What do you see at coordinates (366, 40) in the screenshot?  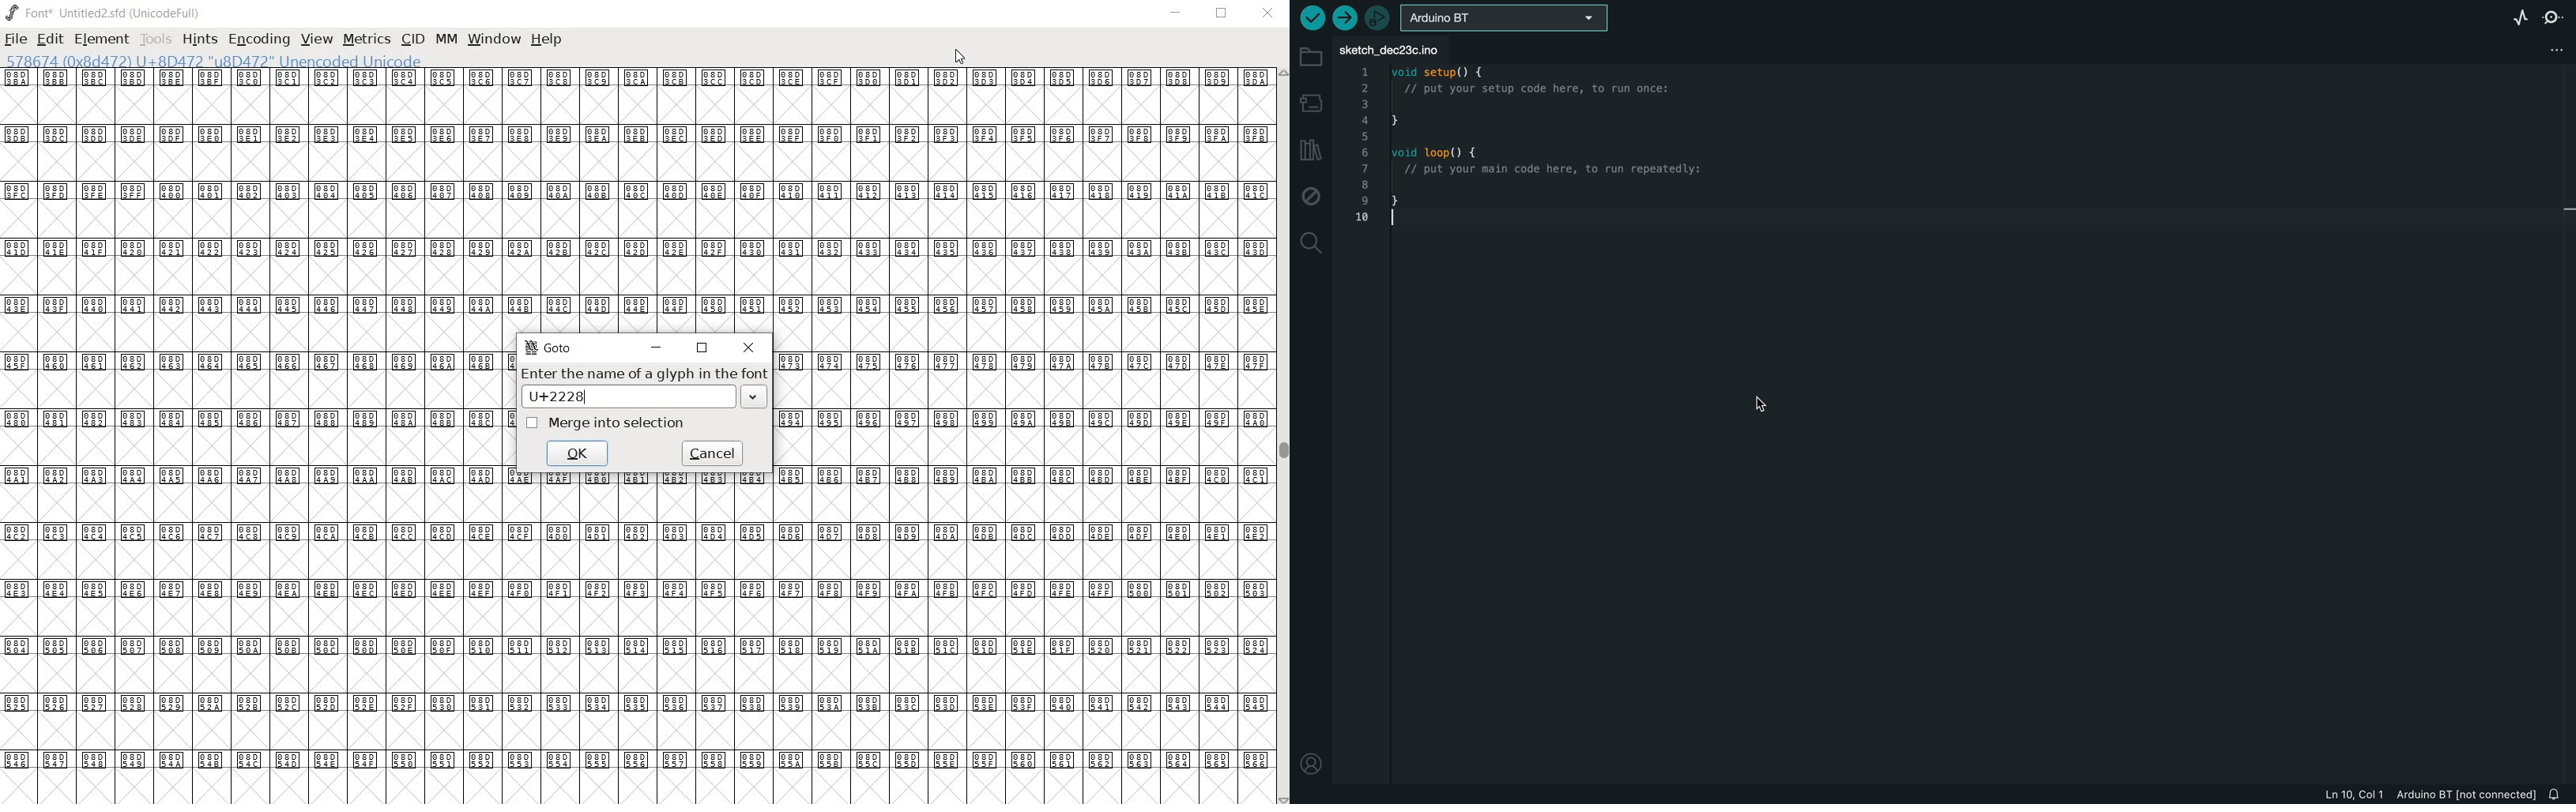 I see `metrics` at bounding box center [366, 40].